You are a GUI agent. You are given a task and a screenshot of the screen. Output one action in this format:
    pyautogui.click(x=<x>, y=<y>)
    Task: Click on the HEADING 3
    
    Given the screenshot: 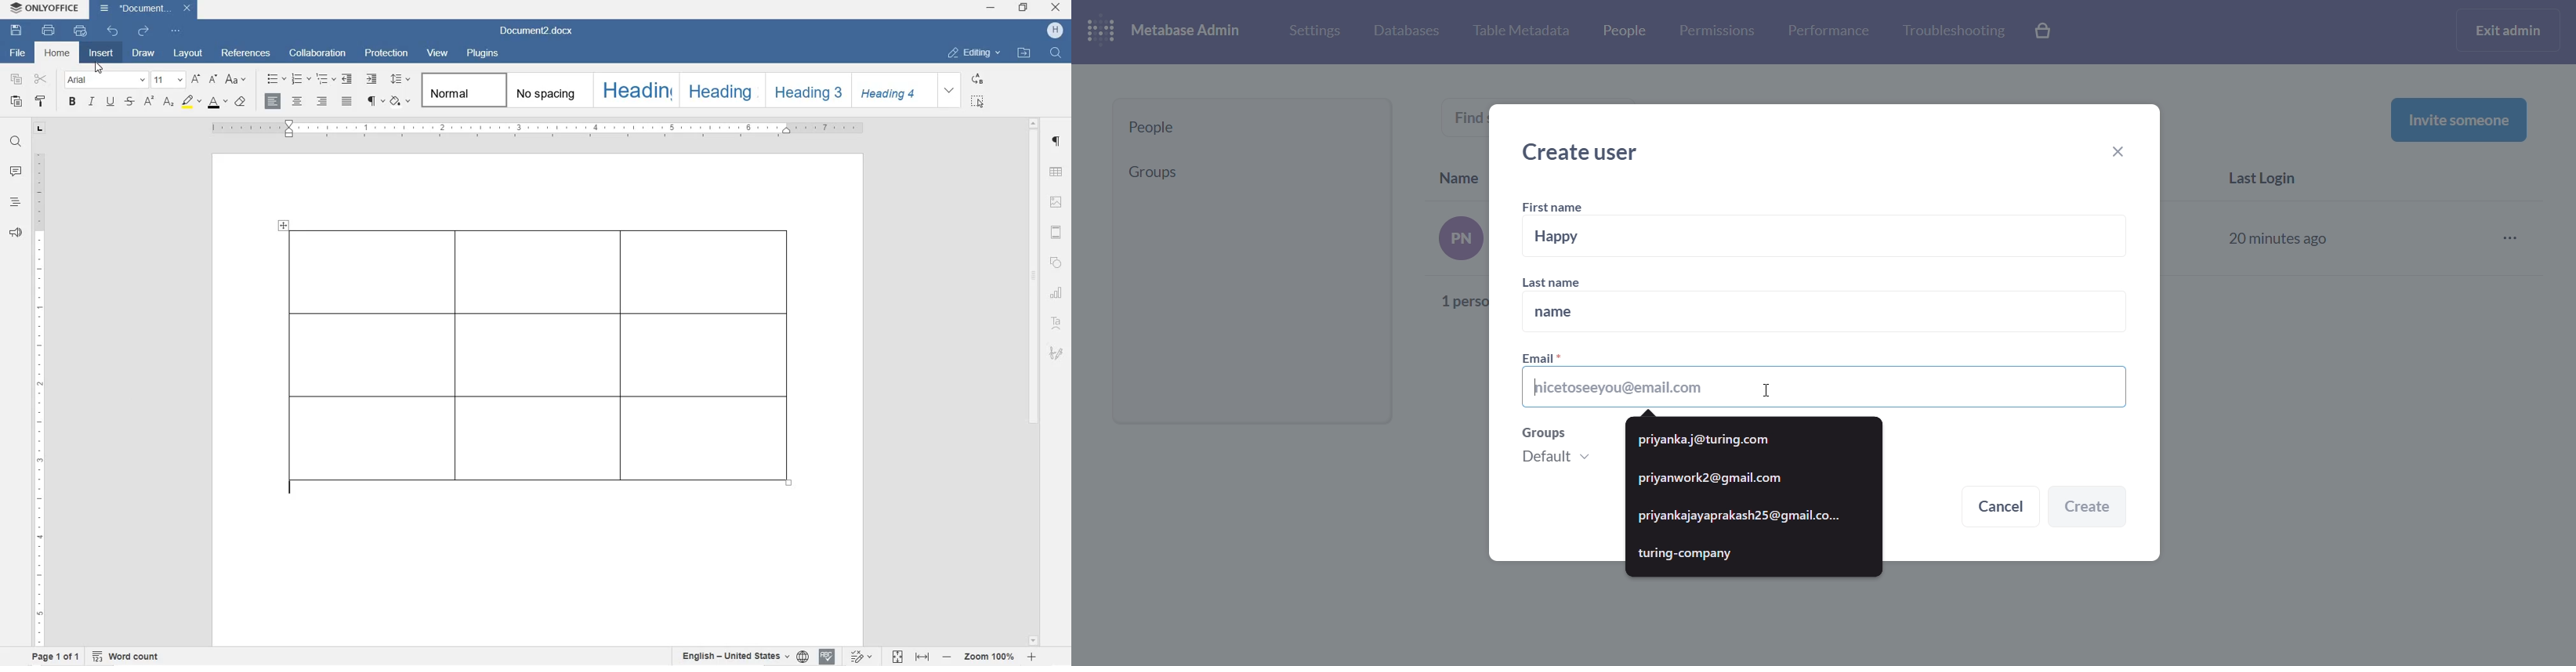 What is the action you would take?
    pyautogui.click(x=806, y=91)
    